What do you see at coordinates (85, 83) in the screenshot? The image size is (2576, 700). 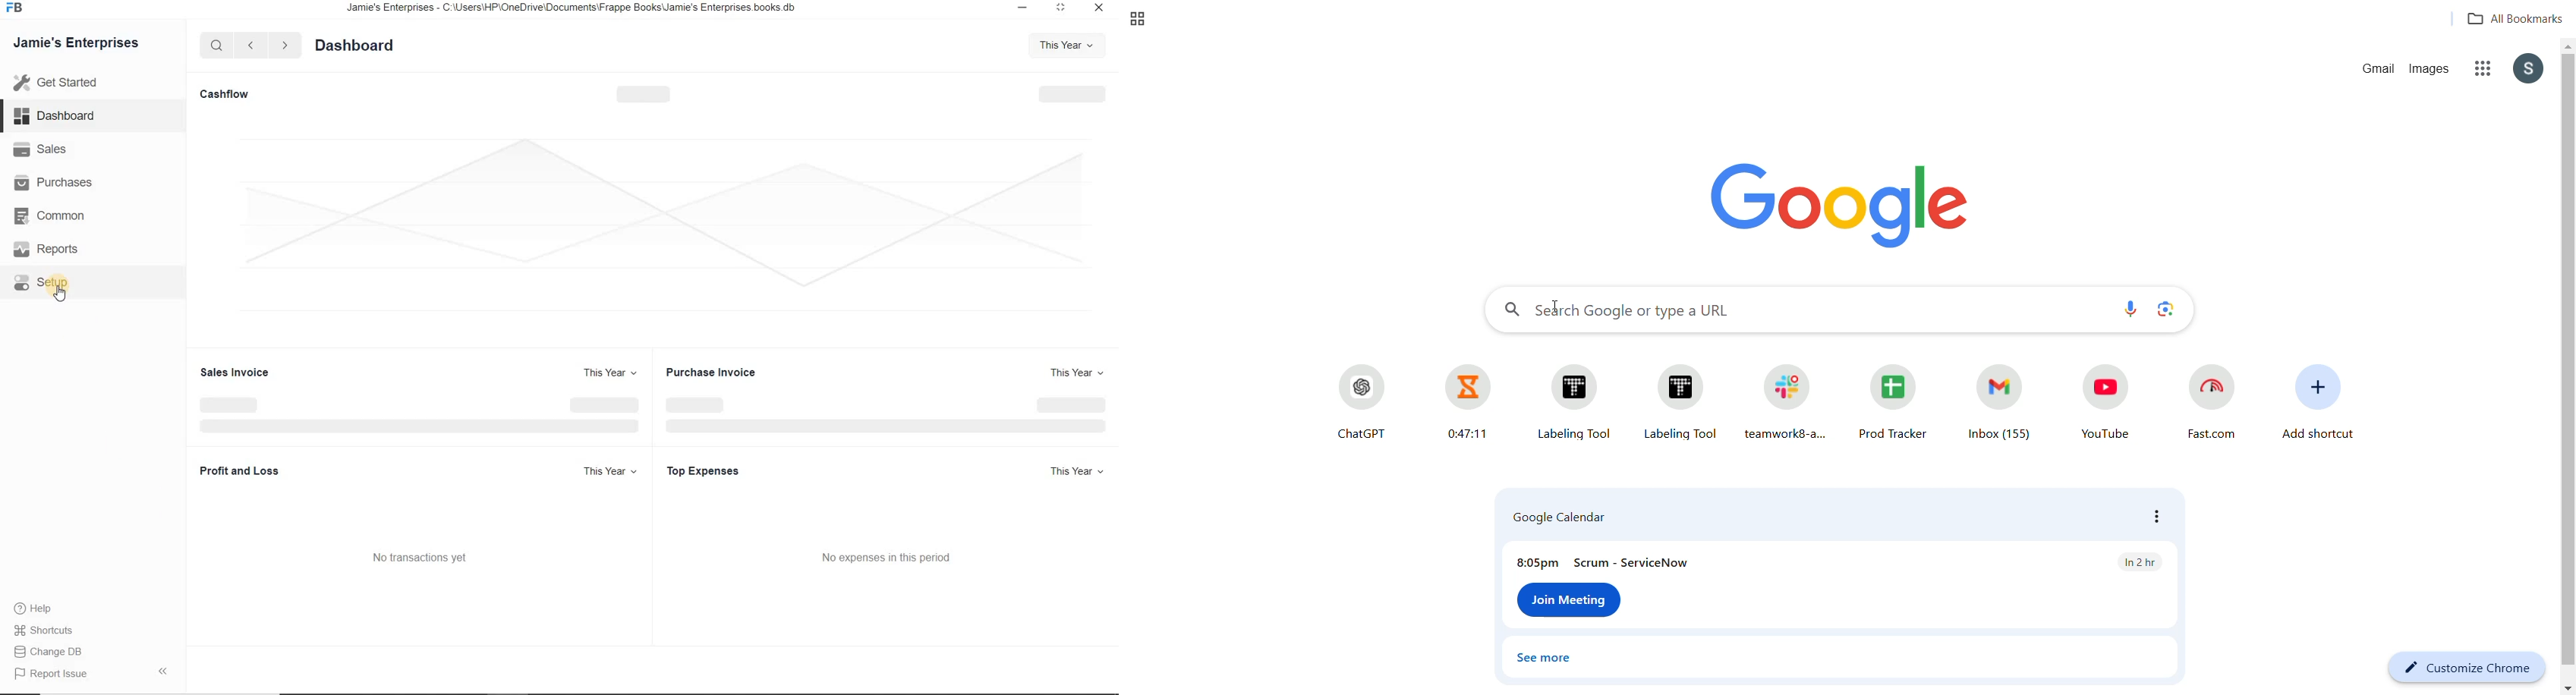 I see `Get Started` at bounding box center [85, 83].